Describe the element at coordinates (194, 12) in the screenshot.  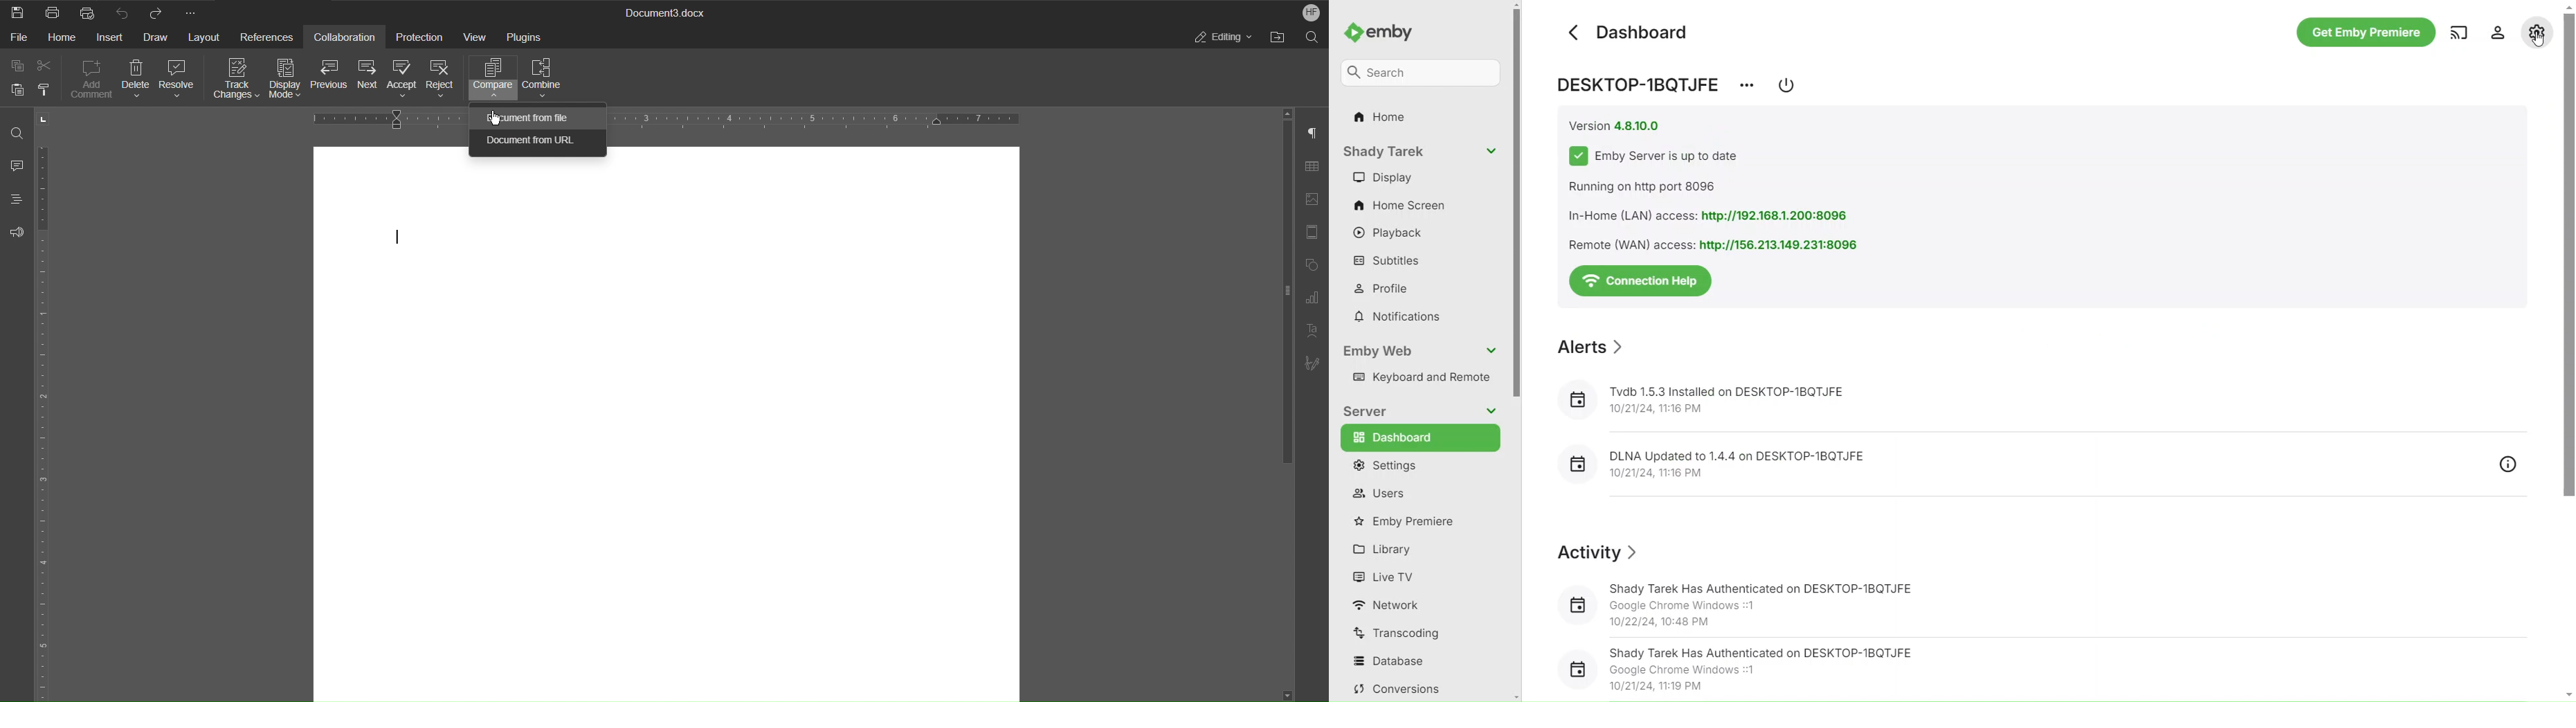
I see `More` at that location.